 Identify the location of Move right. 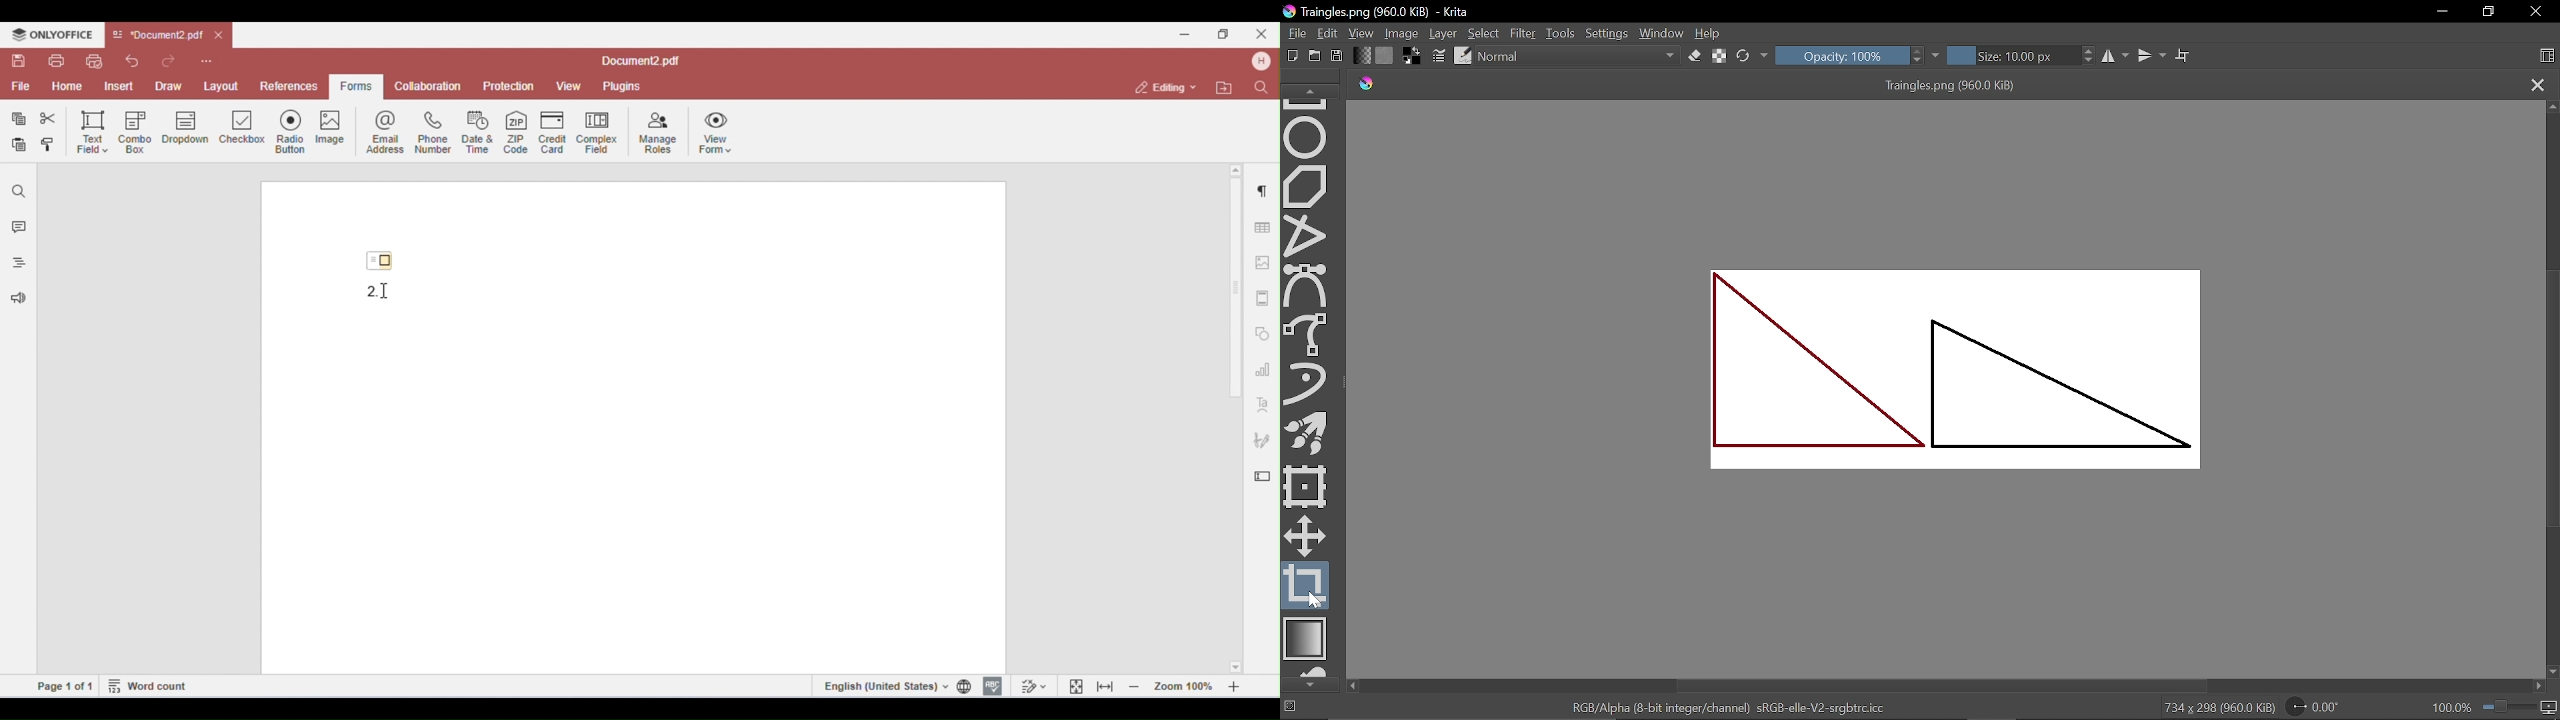
(2542, 688).